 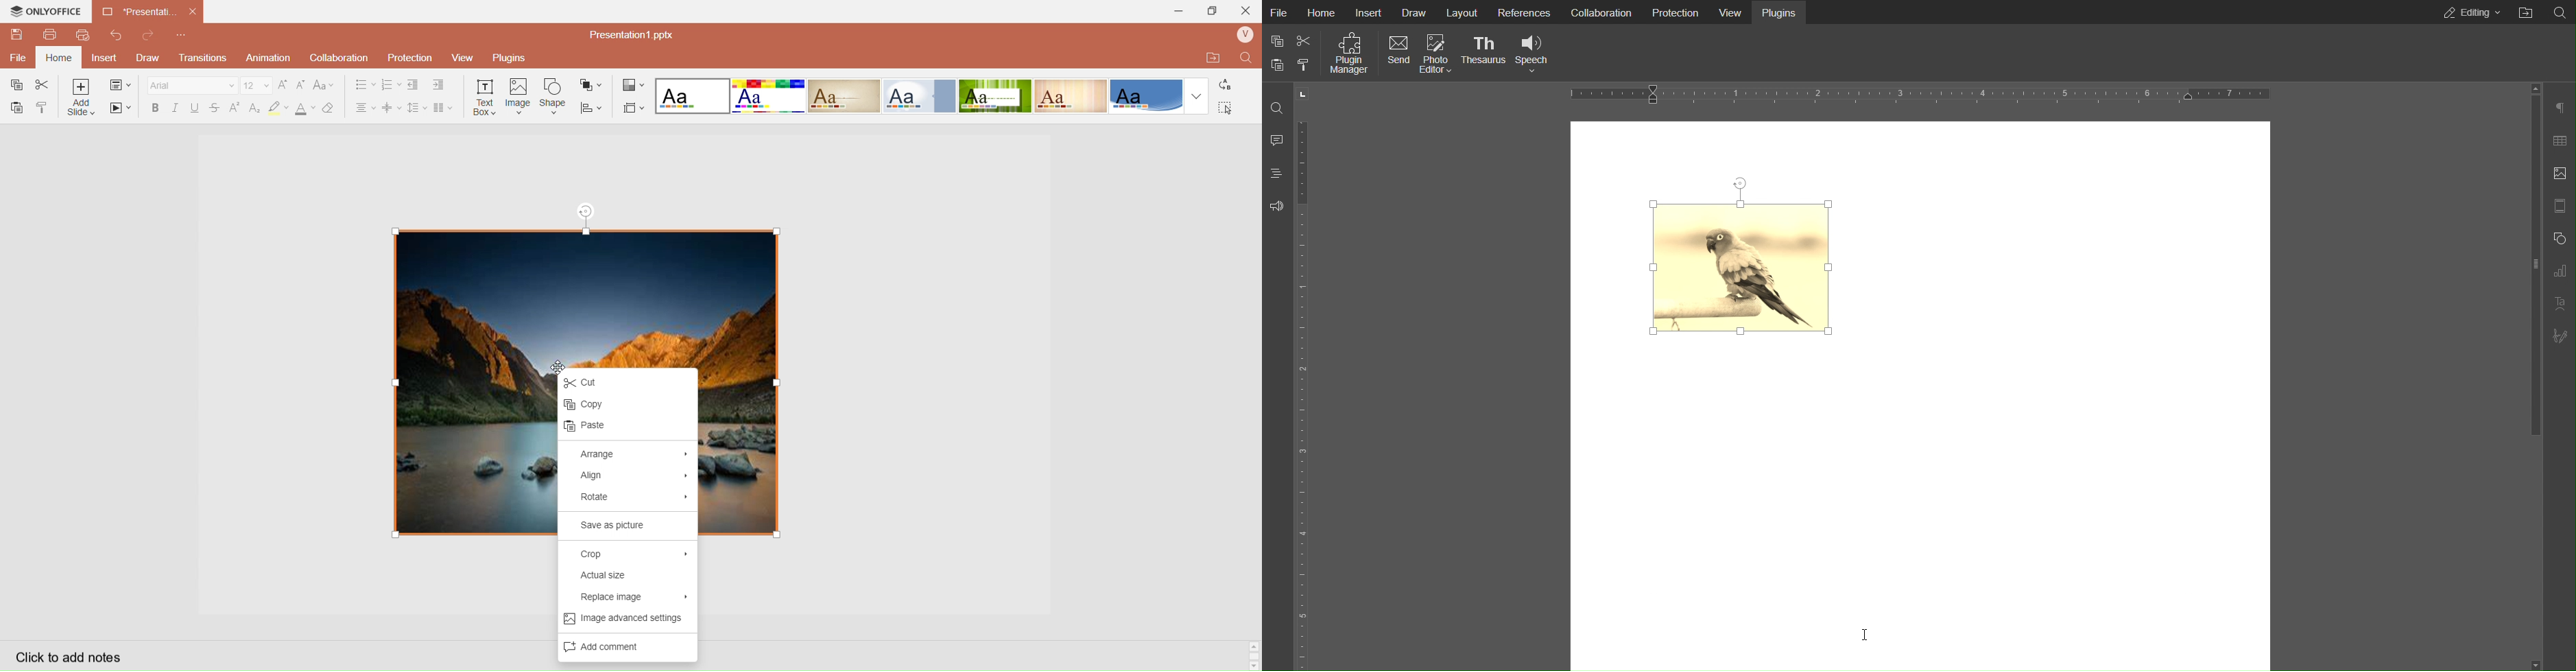 I want to click on Subscript, so click(x=256, y=109).